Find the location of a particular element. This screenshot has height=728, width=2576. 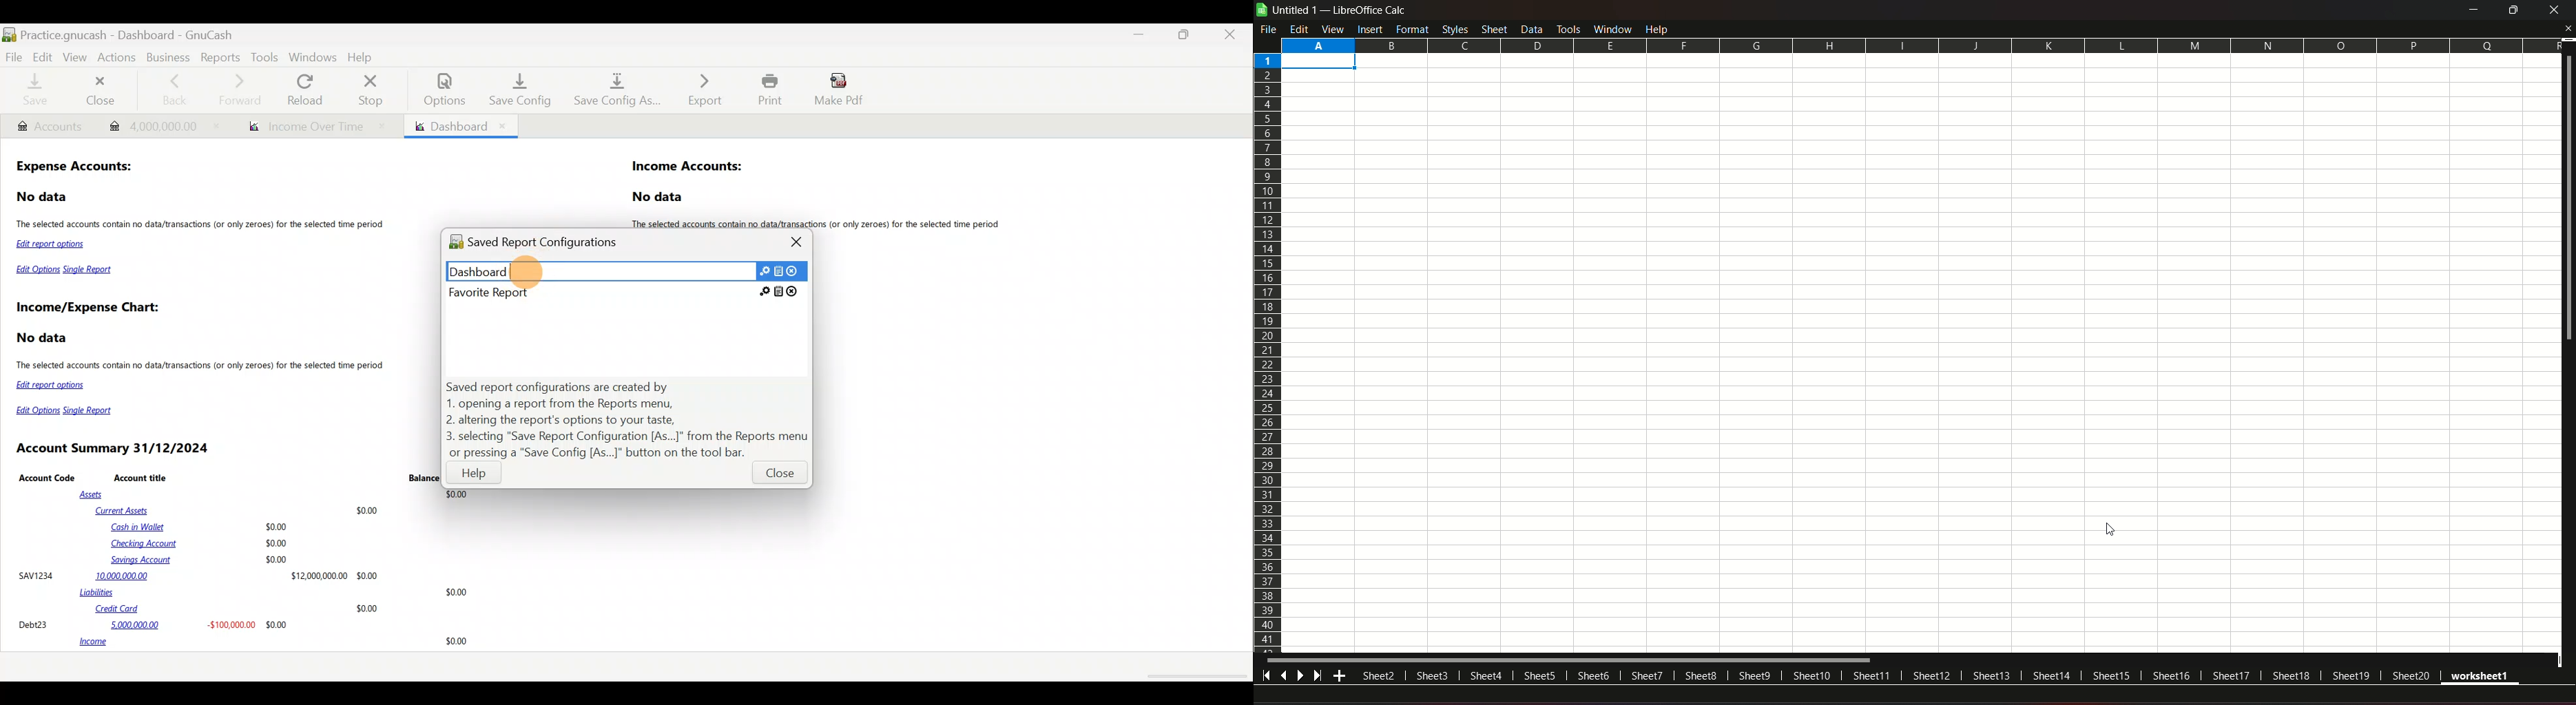

Add is located at coordinates (1340, 677).